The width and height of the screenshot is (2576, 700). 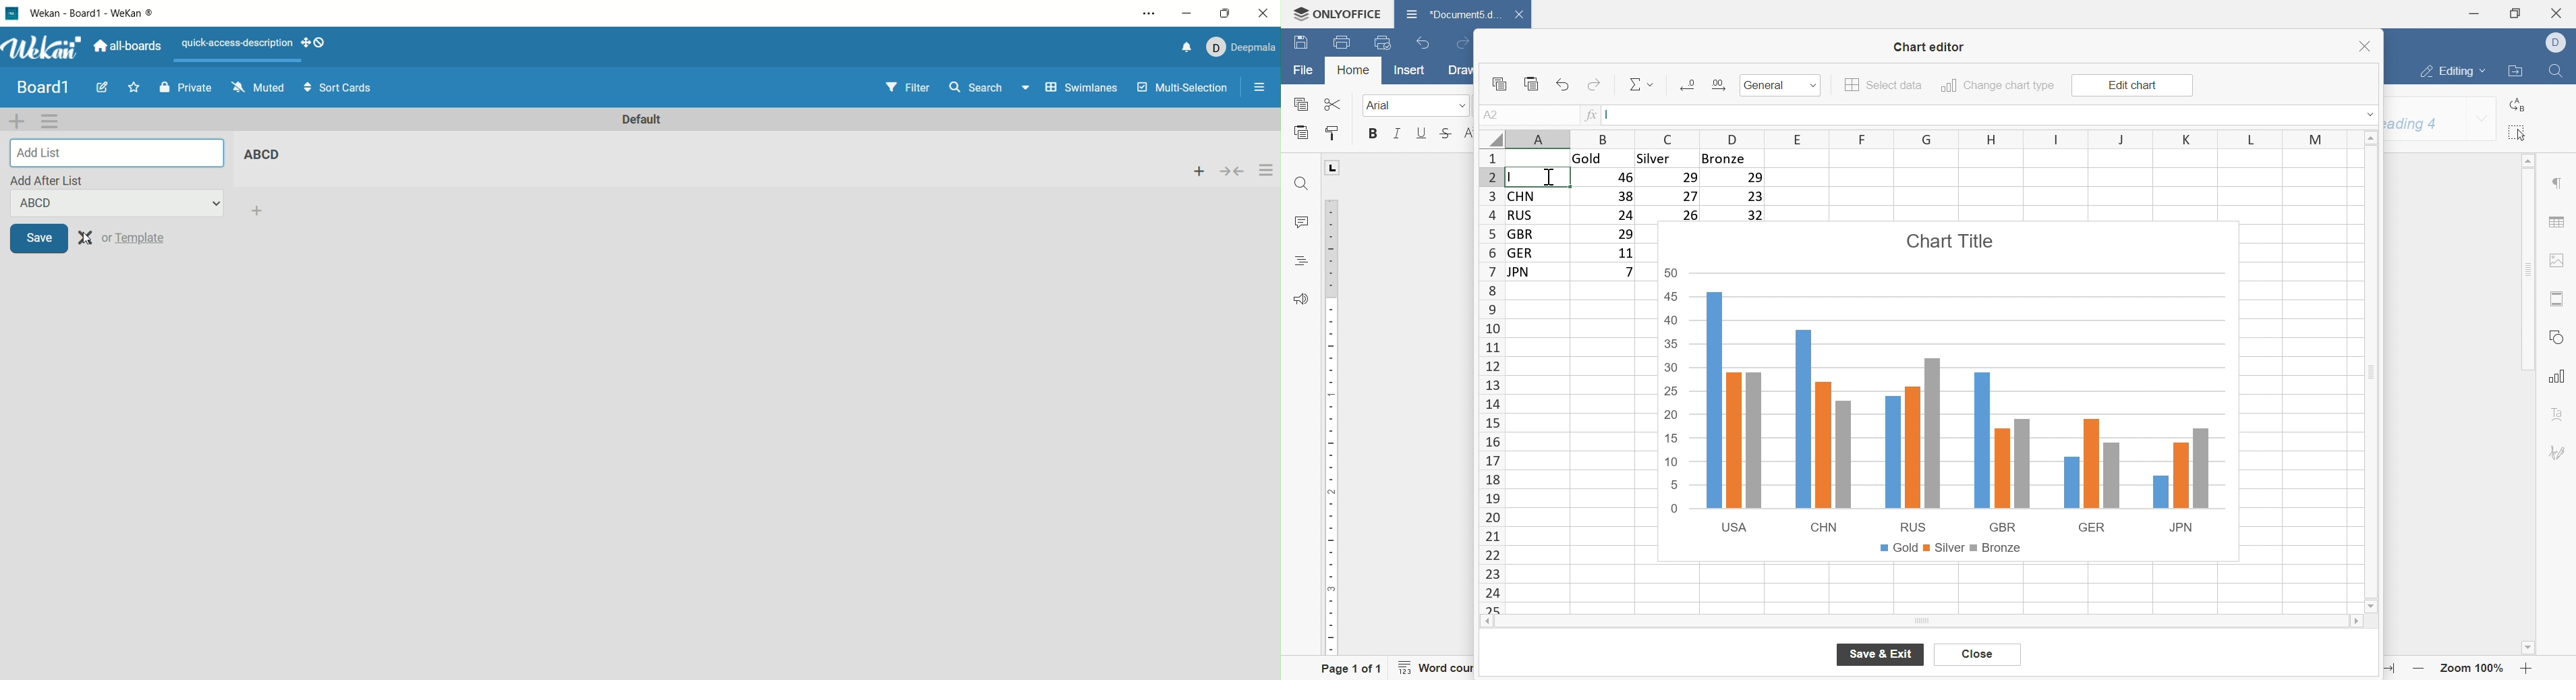 I want to click on home, so click(x=1354, y=69).